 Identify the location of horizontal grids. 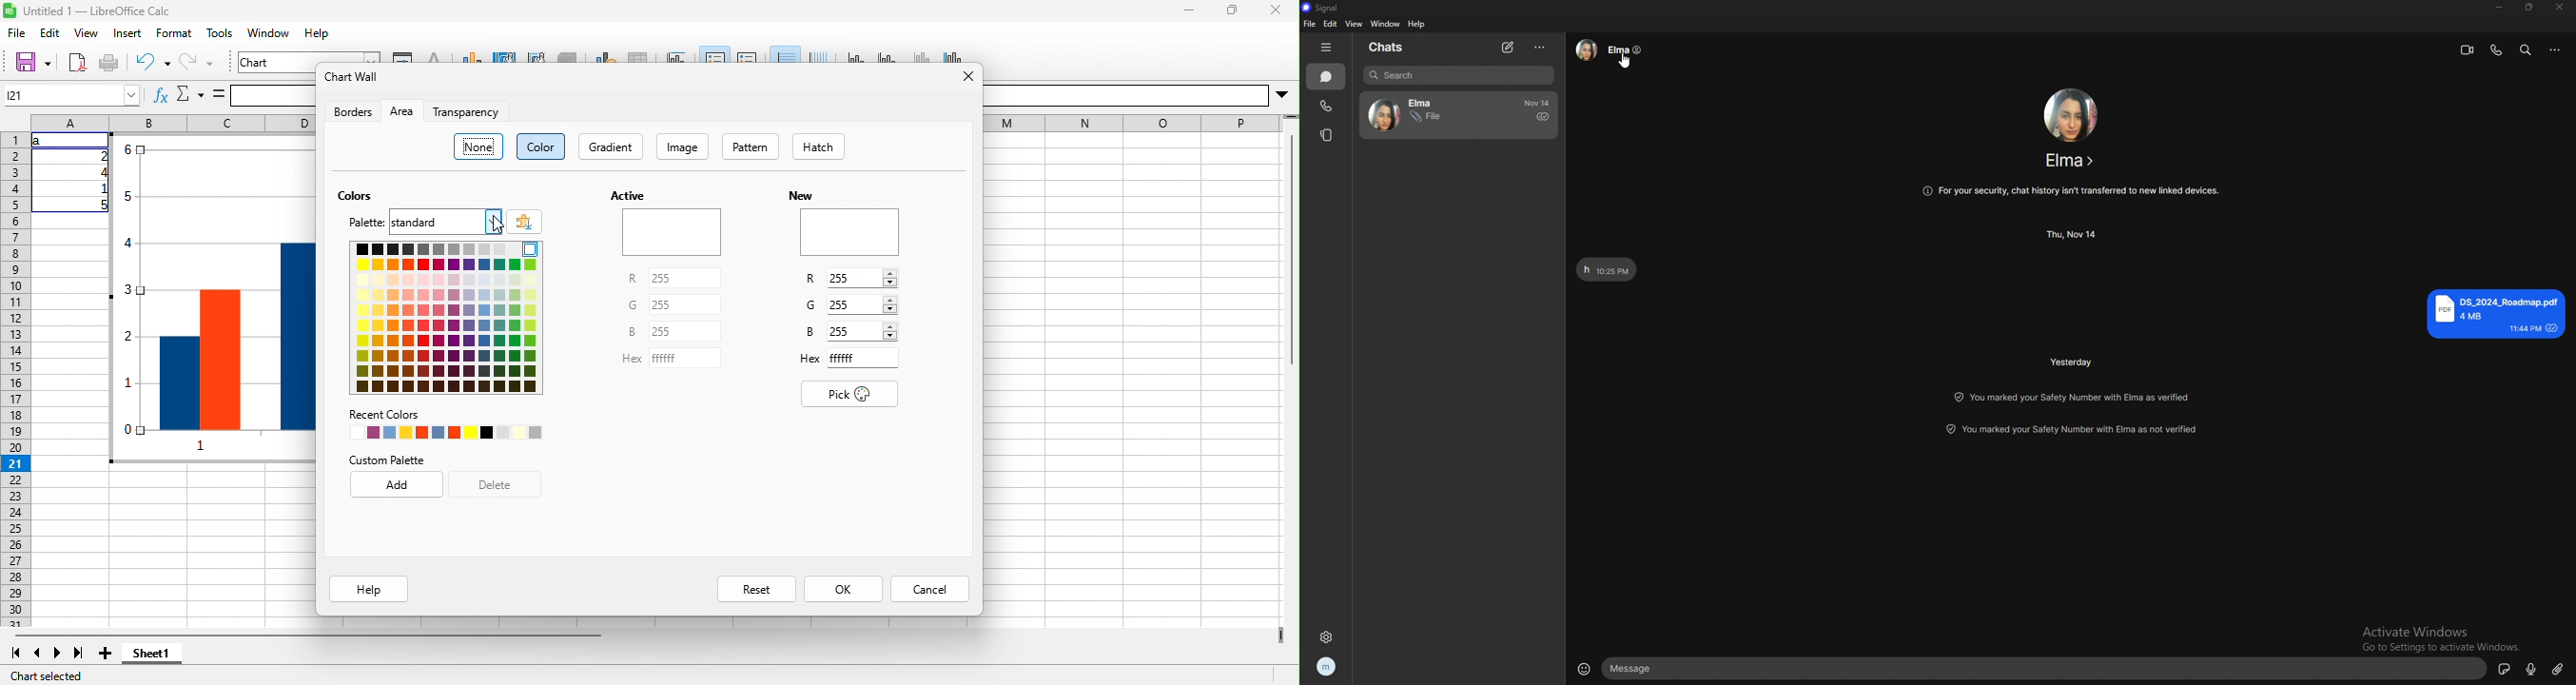
(785, 54).